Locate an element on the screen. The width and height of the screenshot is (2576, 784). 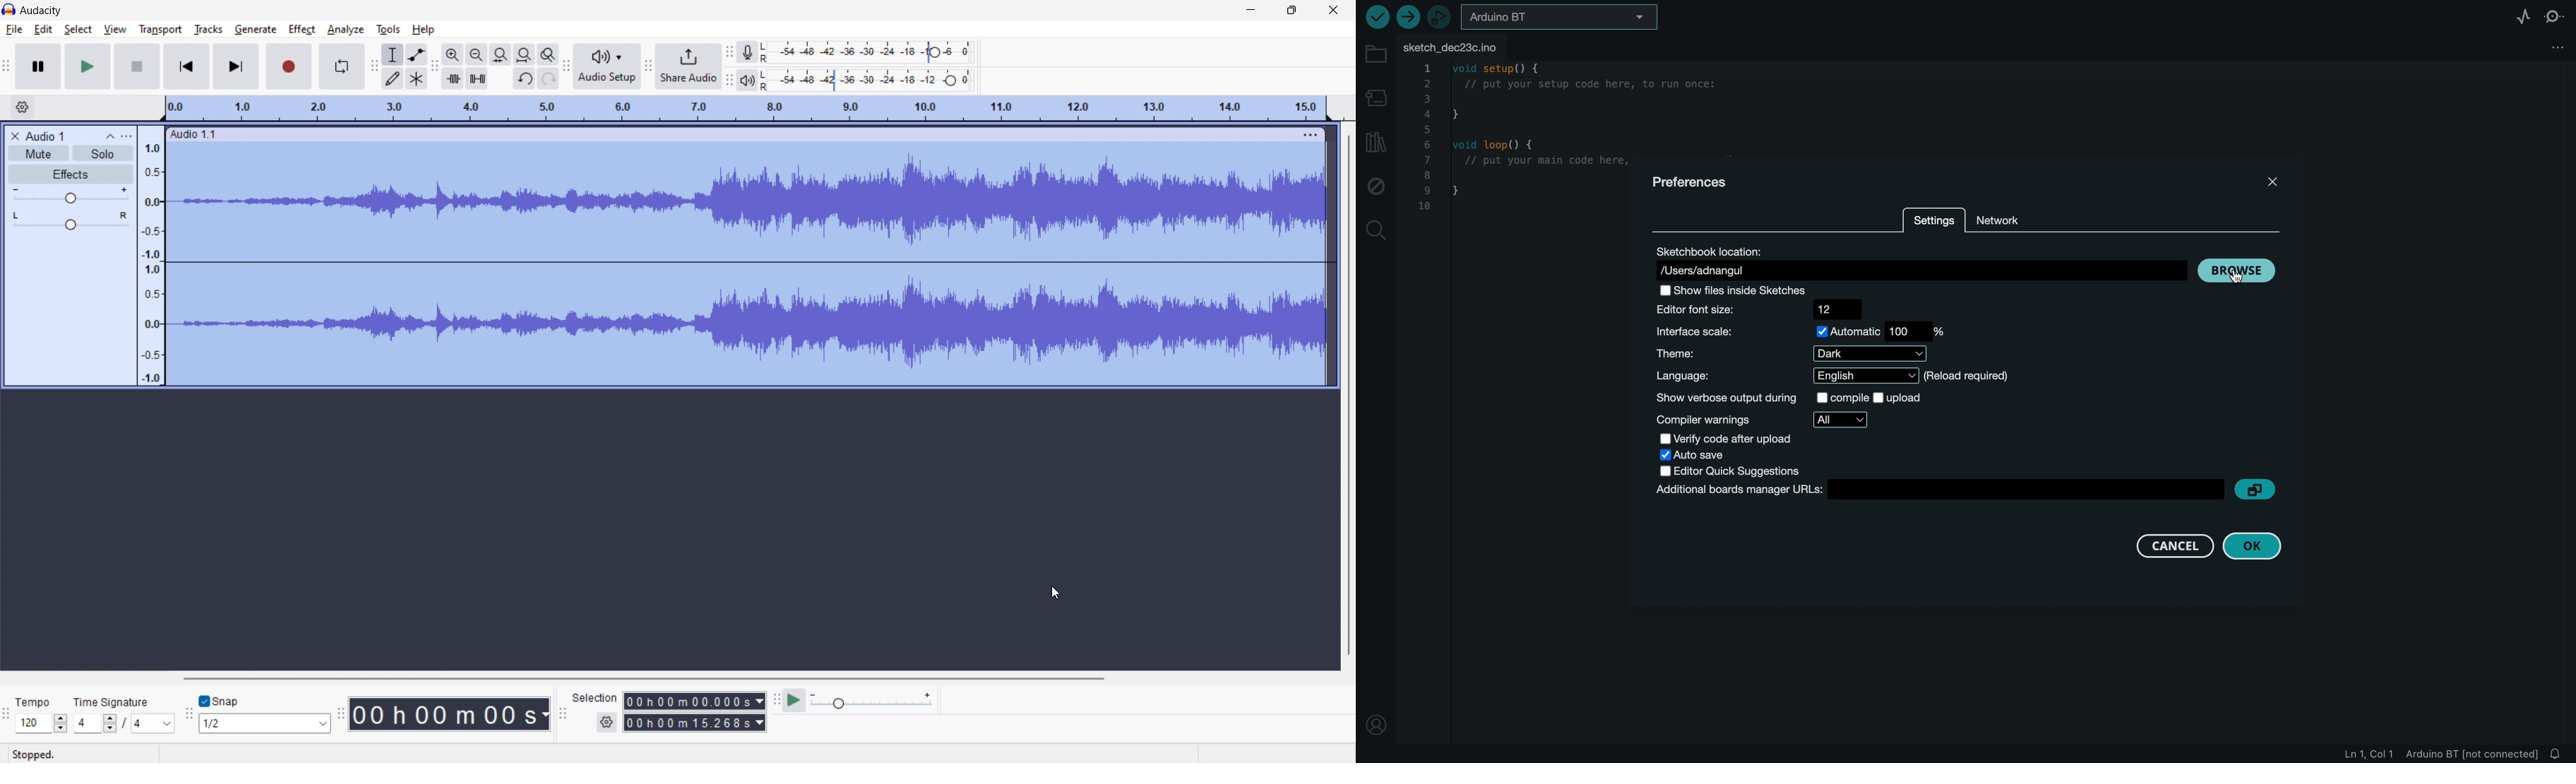
snapping toolbar is located at coordinates (189, 713).